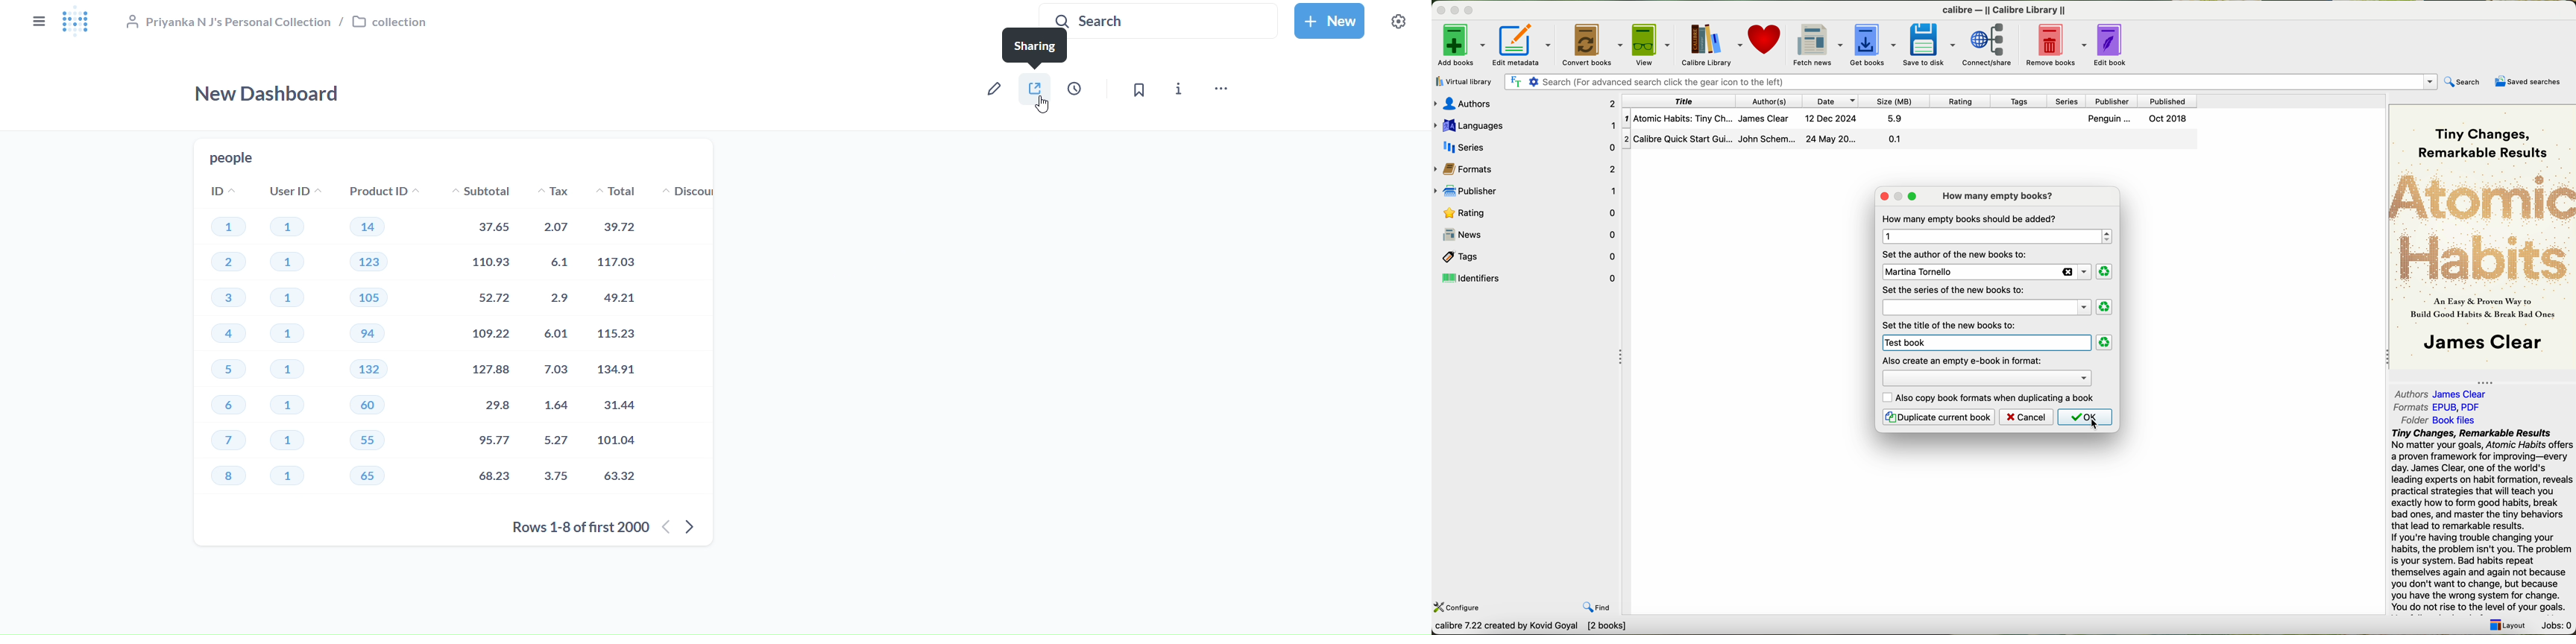  I want to click on rating, so click(1526, 212).